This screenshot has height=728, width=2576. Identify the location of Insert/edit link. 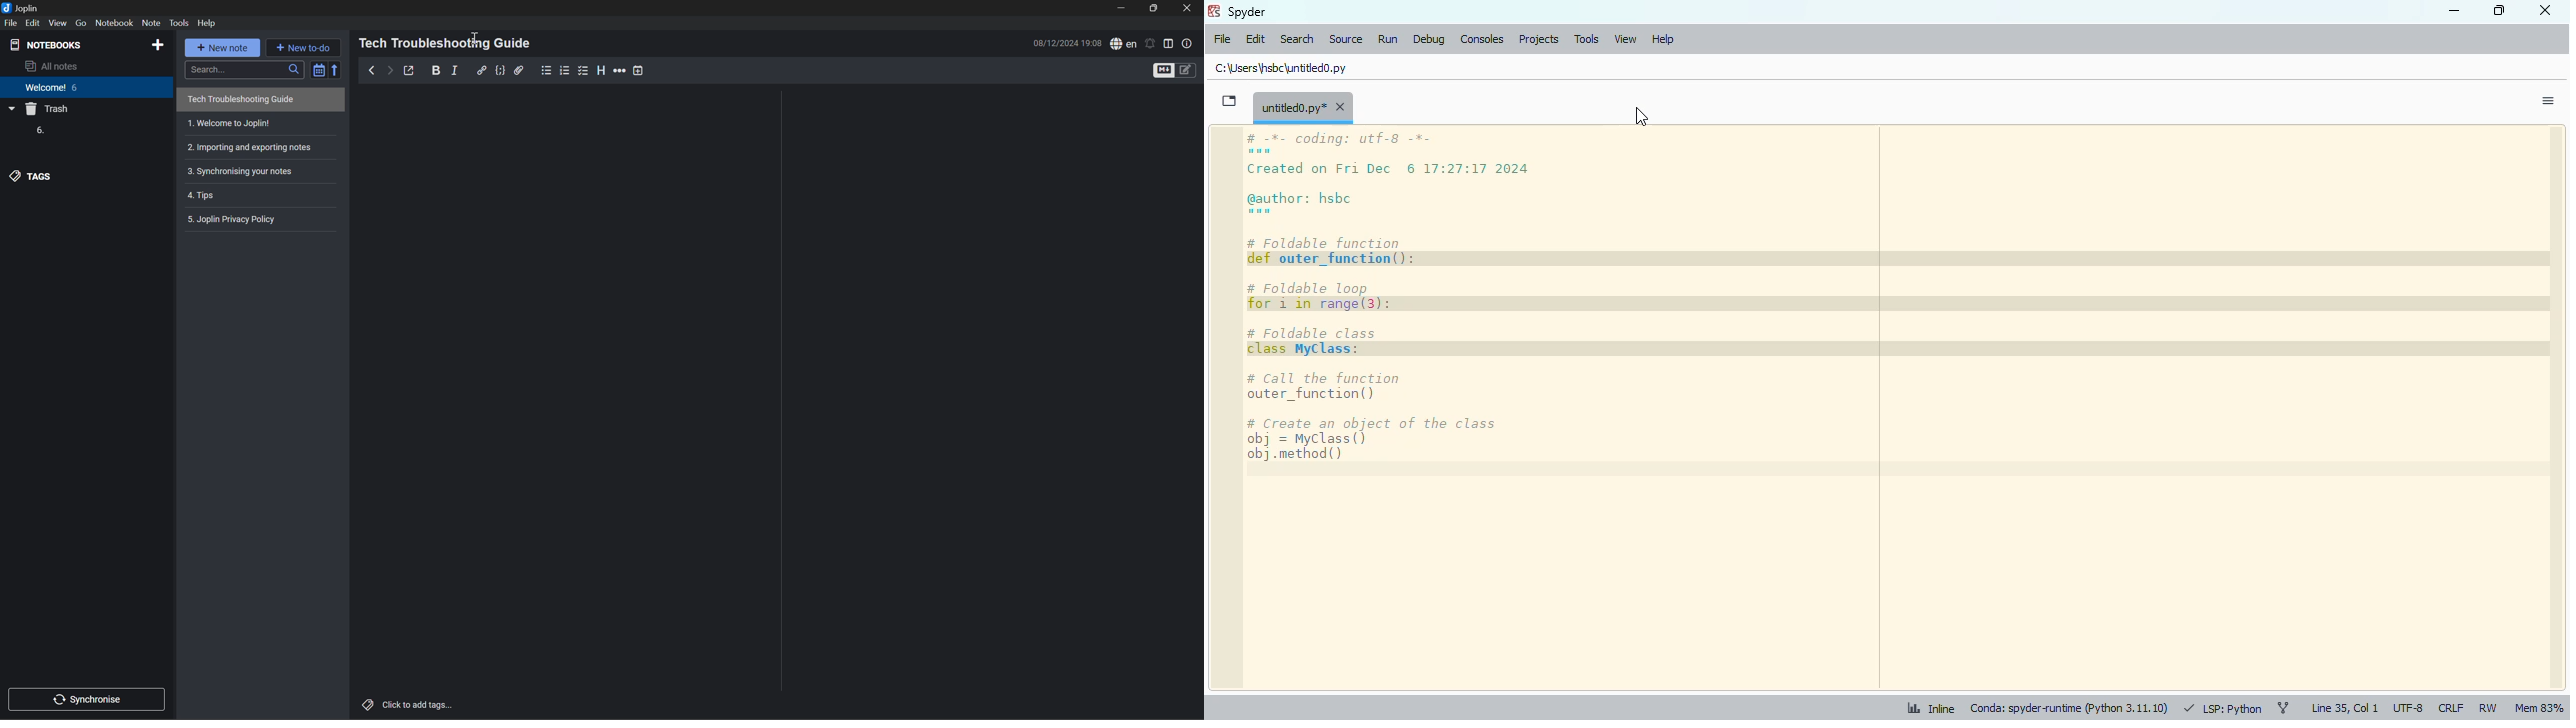
(481, 70).